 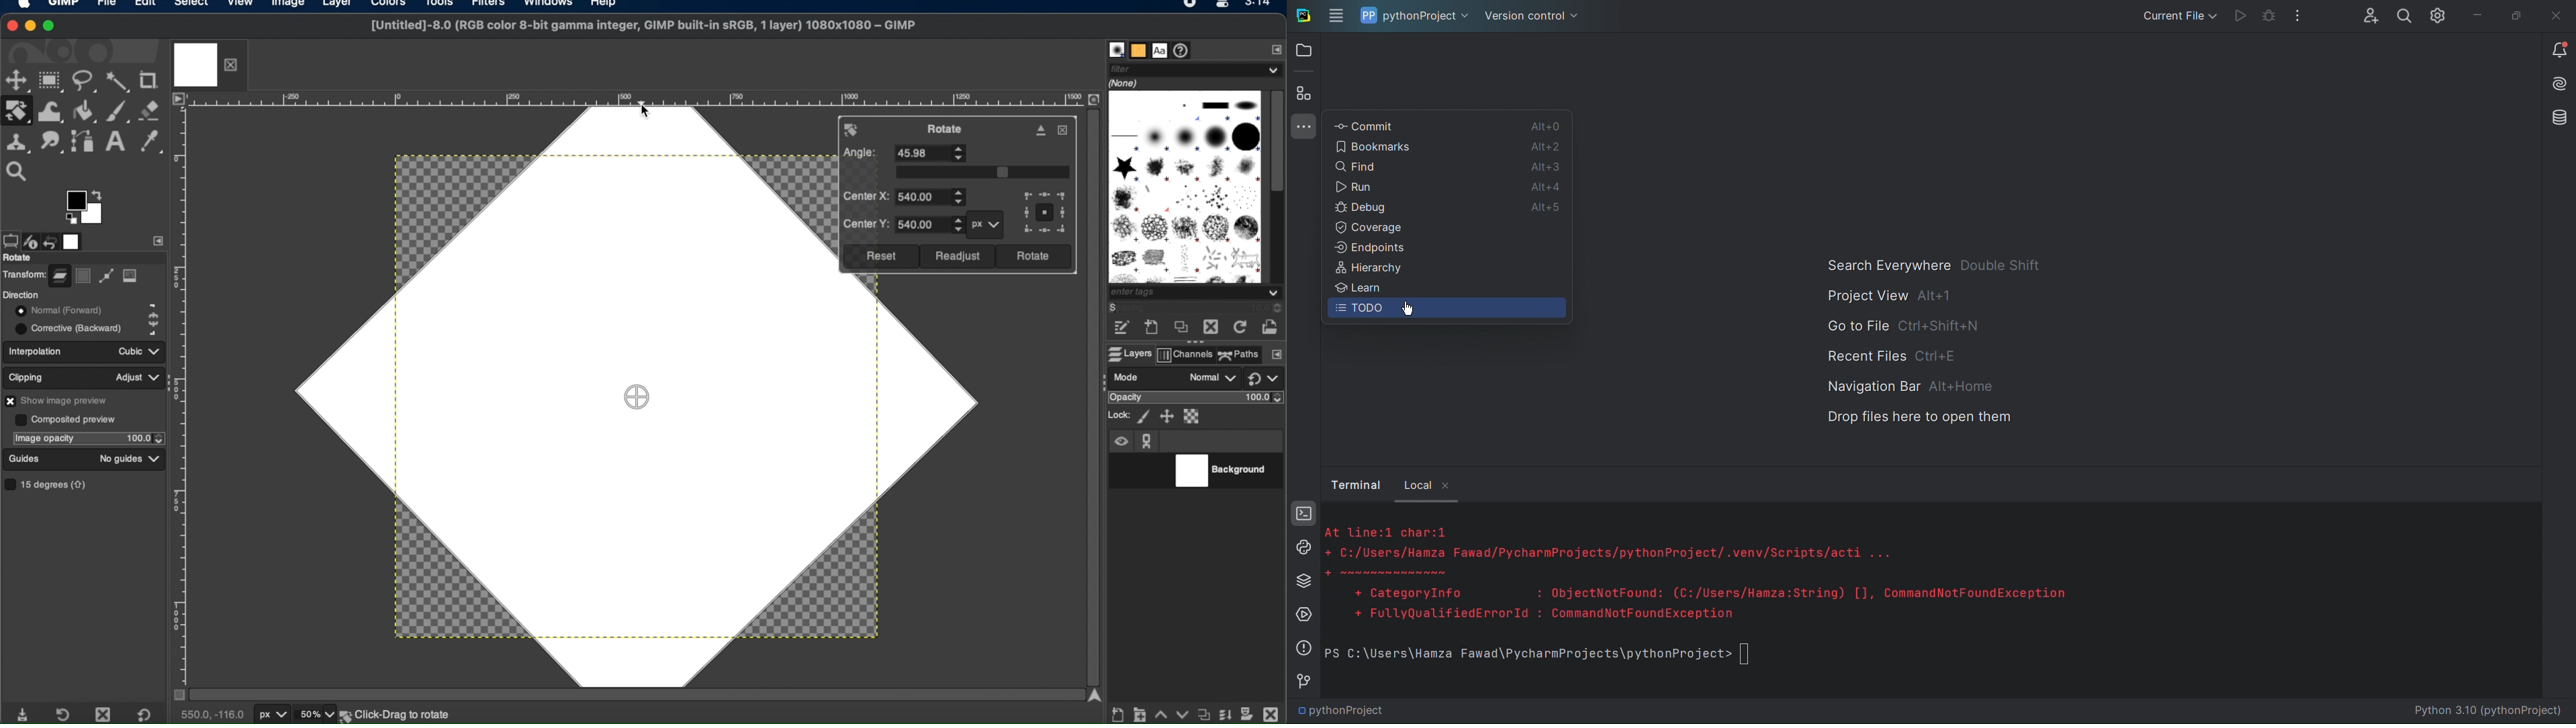 I want to click on recorder icon, so click(x=1188, y=5).